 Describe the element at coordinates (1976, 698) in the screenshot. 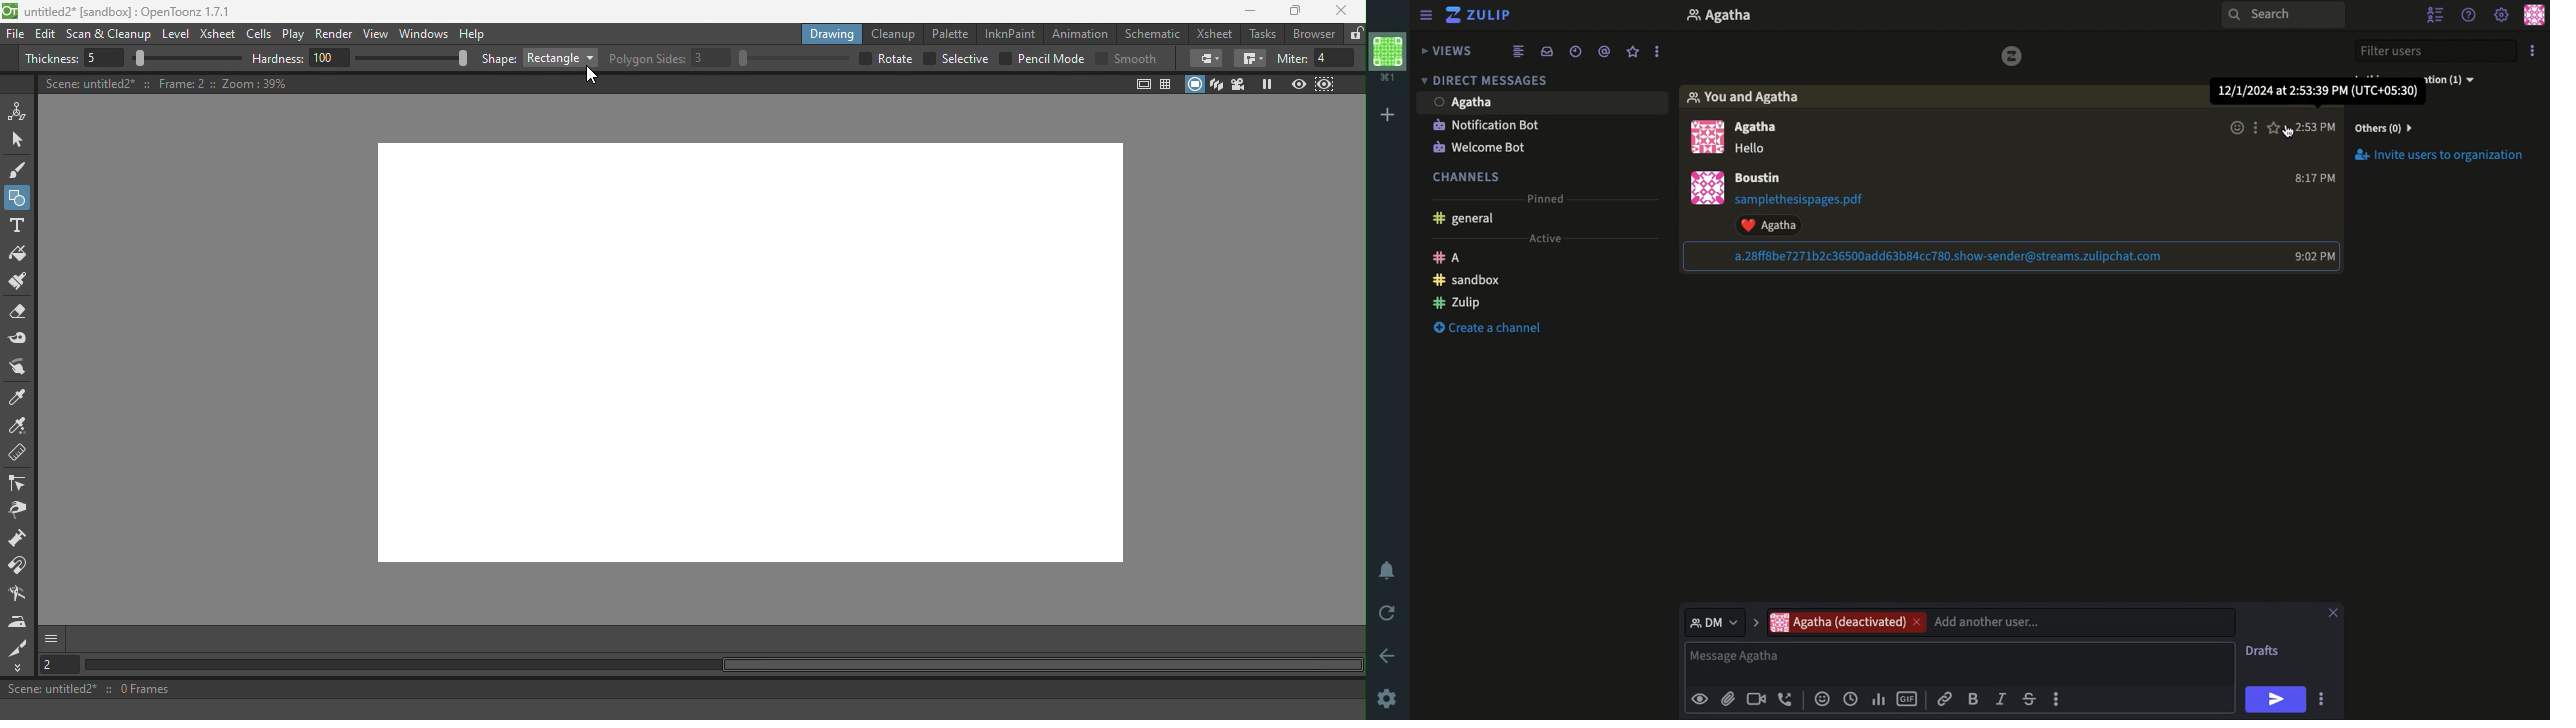

I see `Bold` at that location.